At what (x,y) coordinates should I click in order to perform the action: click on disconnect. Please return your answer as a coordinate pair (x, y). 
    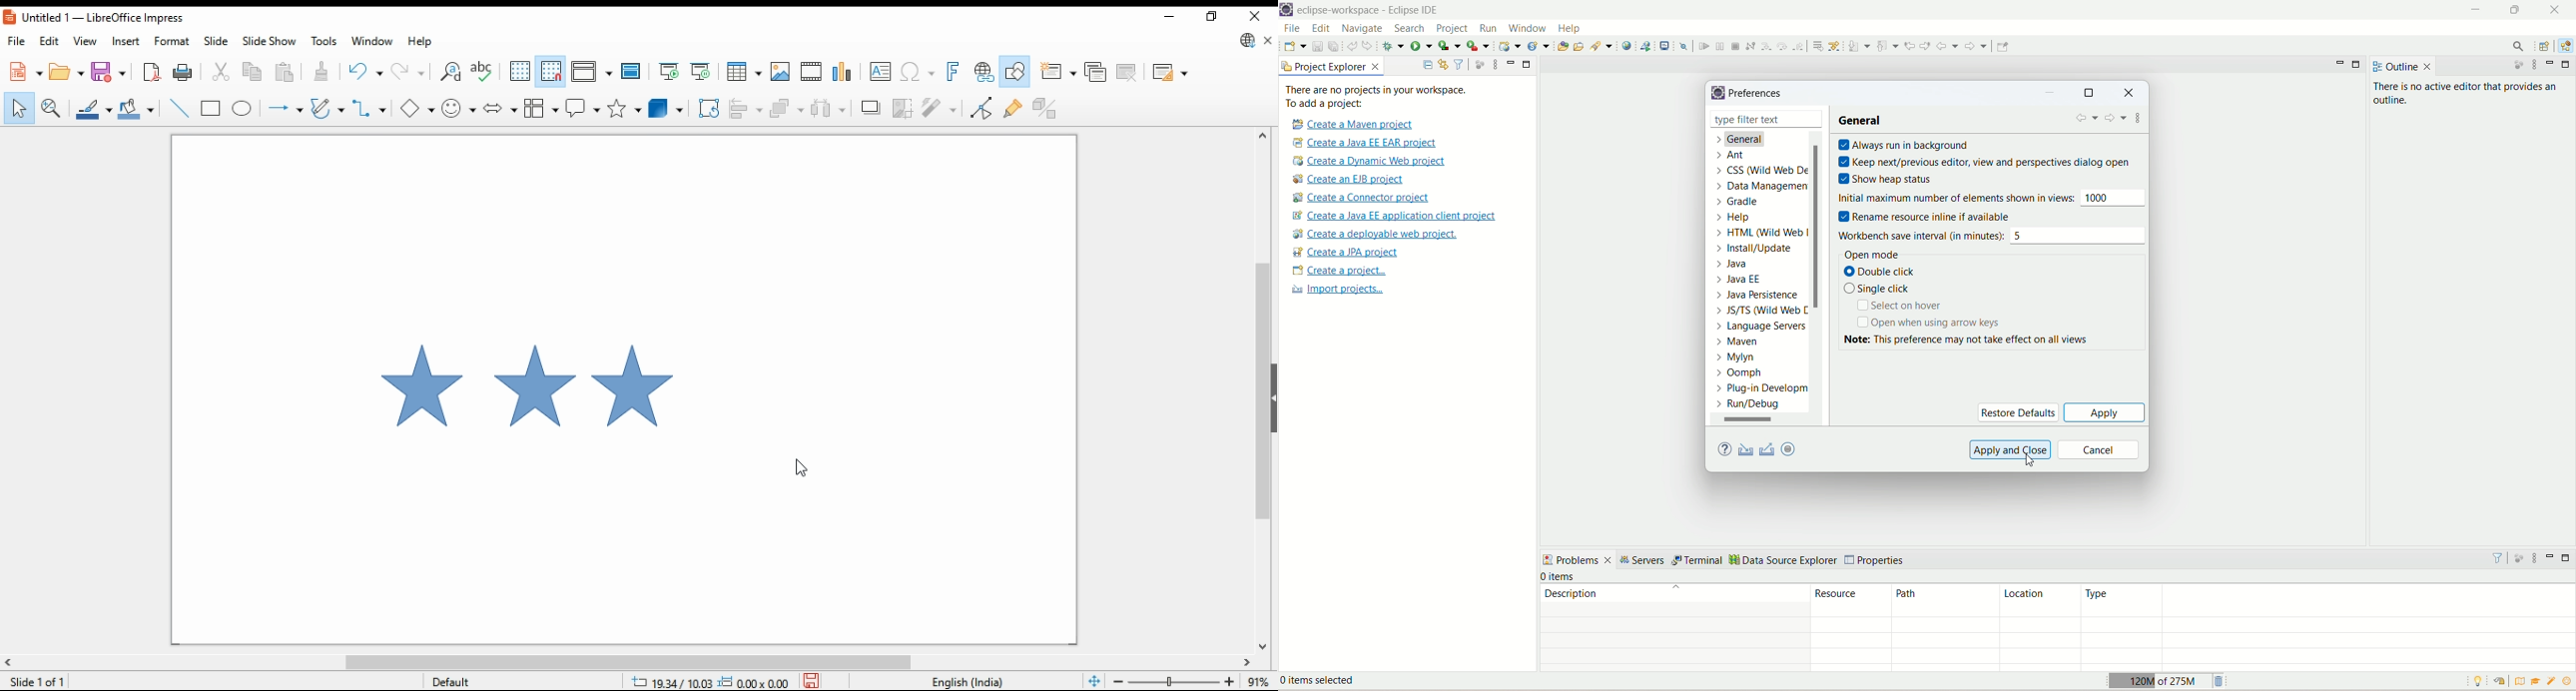
    Looking at the image, I should click on (1750, 45).